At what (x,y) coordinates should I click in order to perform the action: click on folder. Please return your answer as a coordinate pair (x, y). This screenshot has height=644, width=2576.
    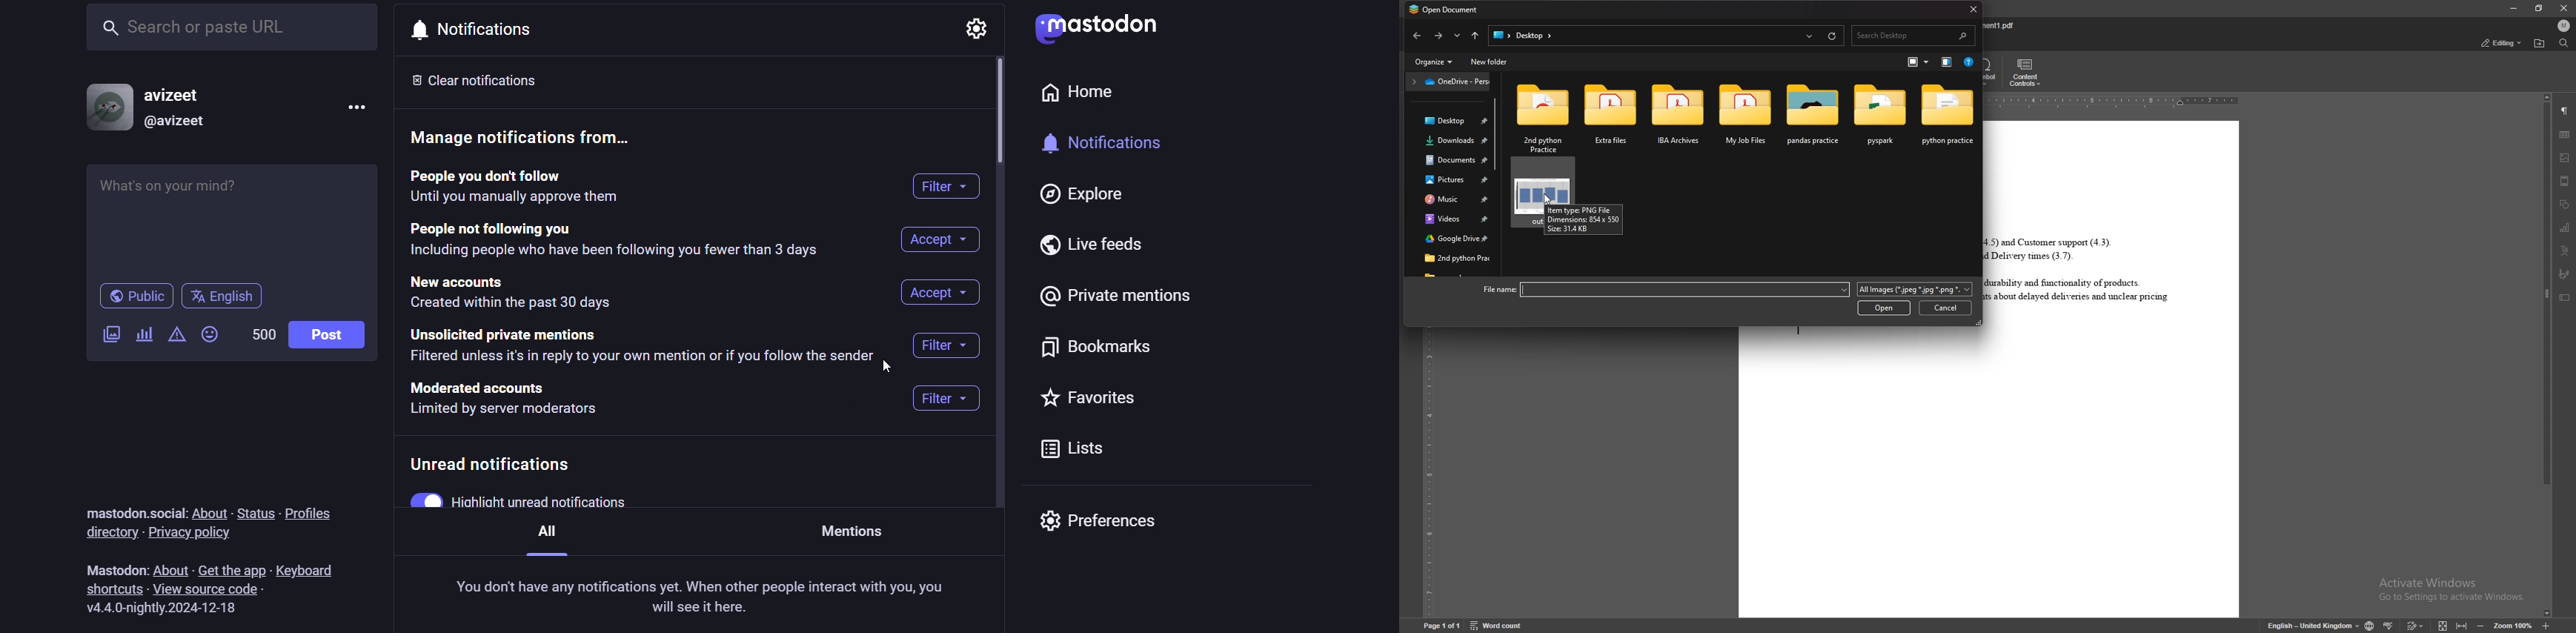
    Looking at the image, I should click on (1447, 121).